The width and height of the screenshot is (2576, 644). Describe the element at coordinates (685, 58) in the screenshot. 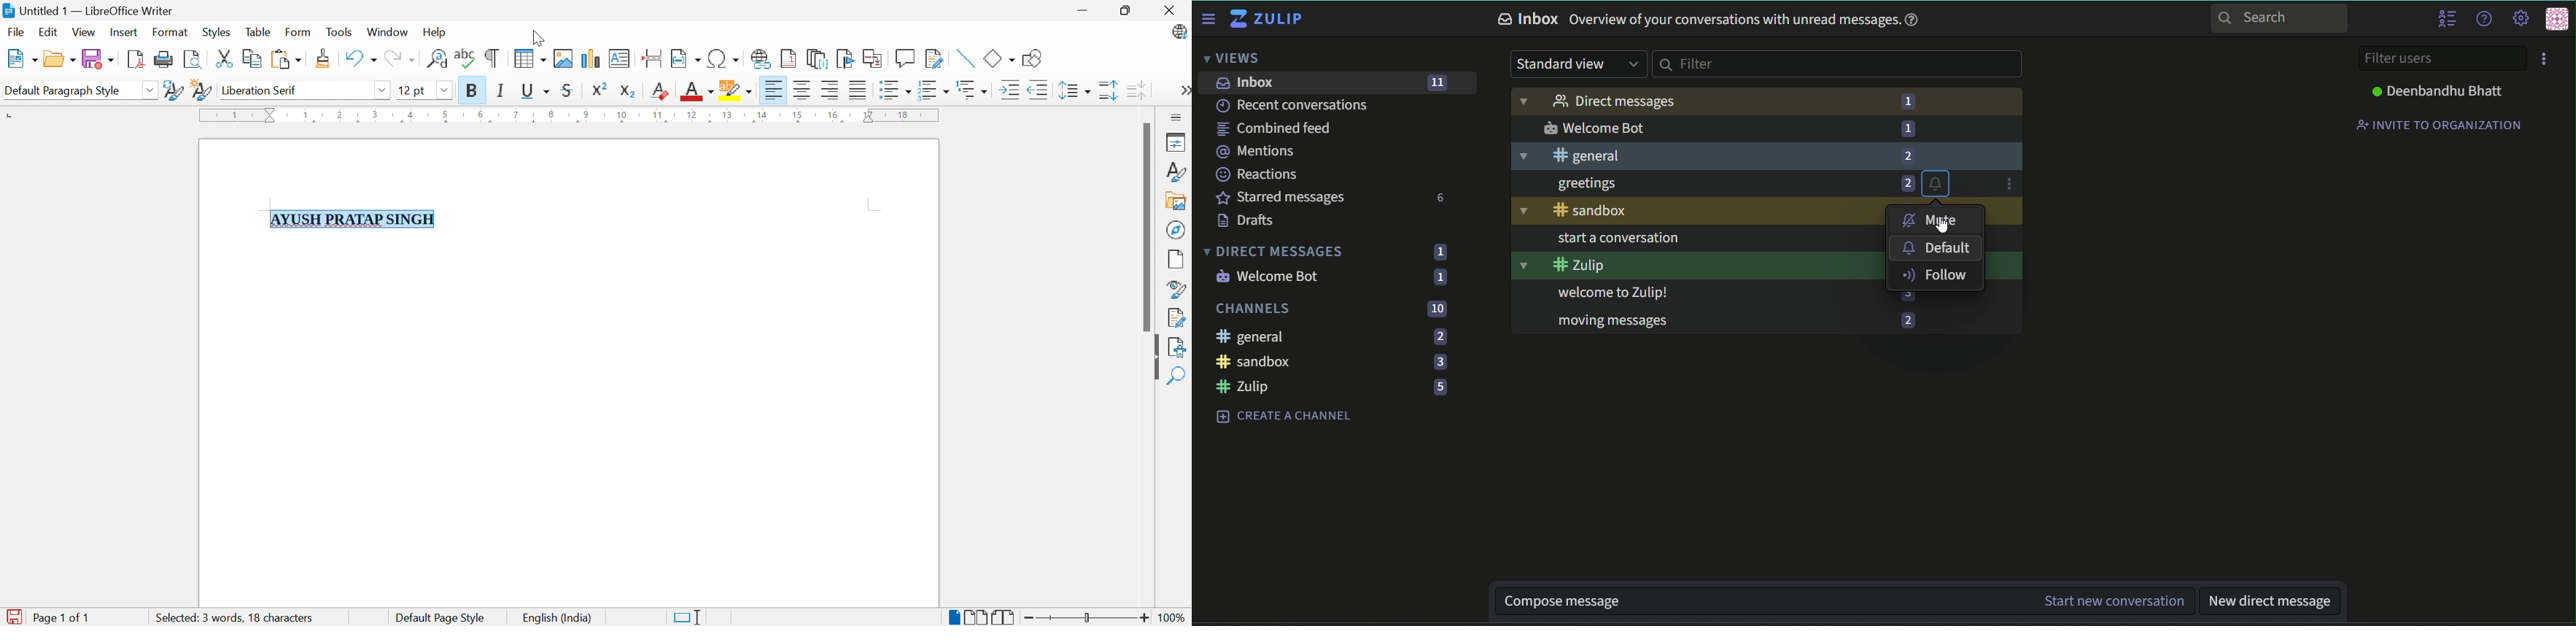

I see `Insert Field` at that location.